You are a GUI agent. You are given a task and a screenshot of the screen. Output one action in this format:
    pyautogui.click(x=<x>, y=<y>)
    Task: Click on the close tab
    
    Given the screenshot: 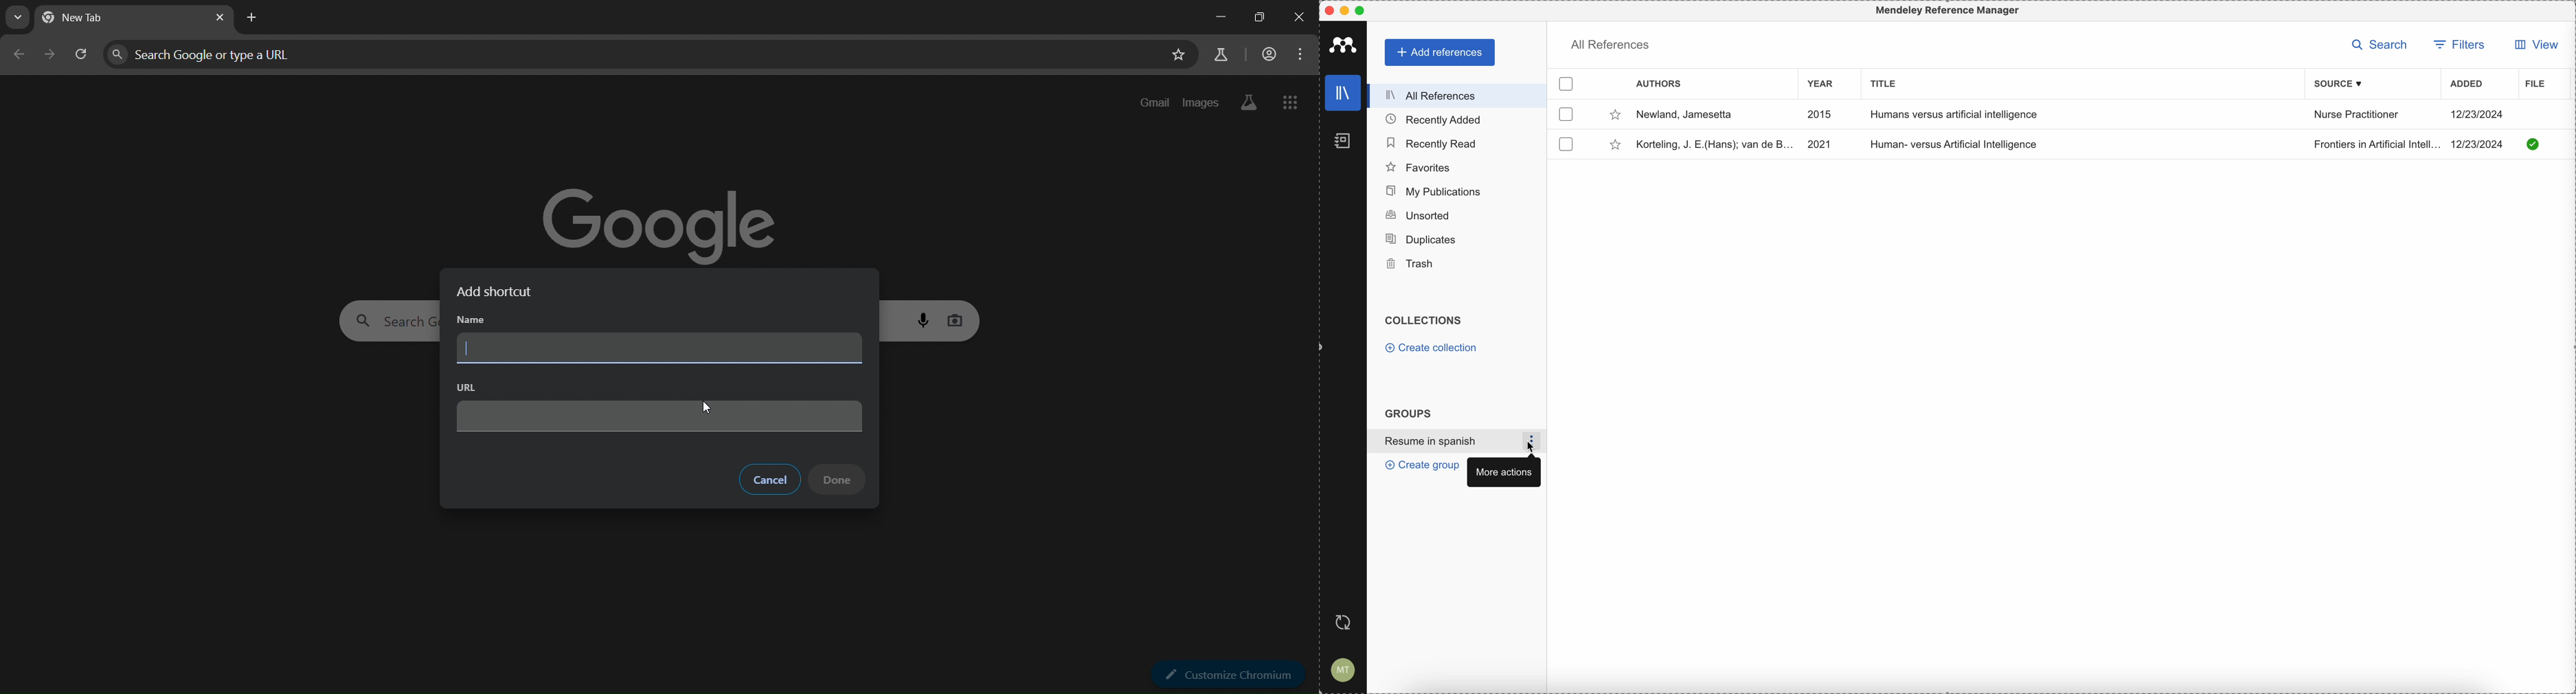 What is the action you would take?
    pyautogui.click(x=221, y=19)
    